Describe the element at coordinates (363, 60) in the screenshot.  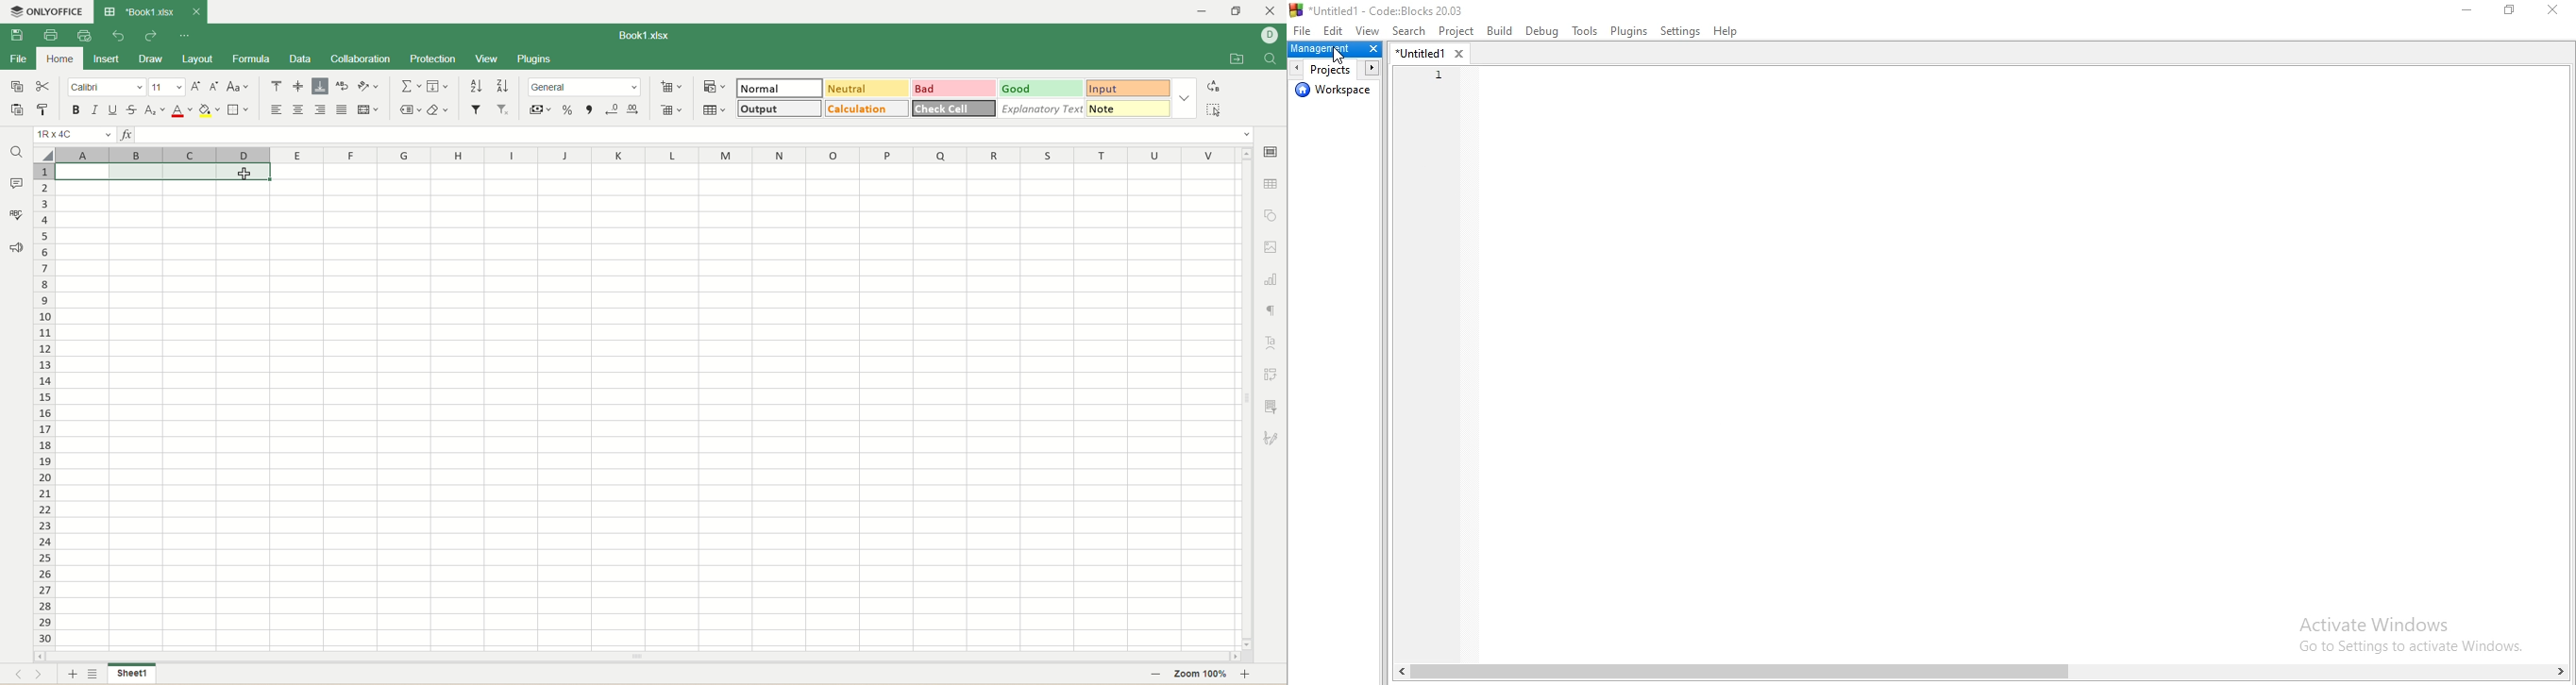
I see `collaboration` at that location.